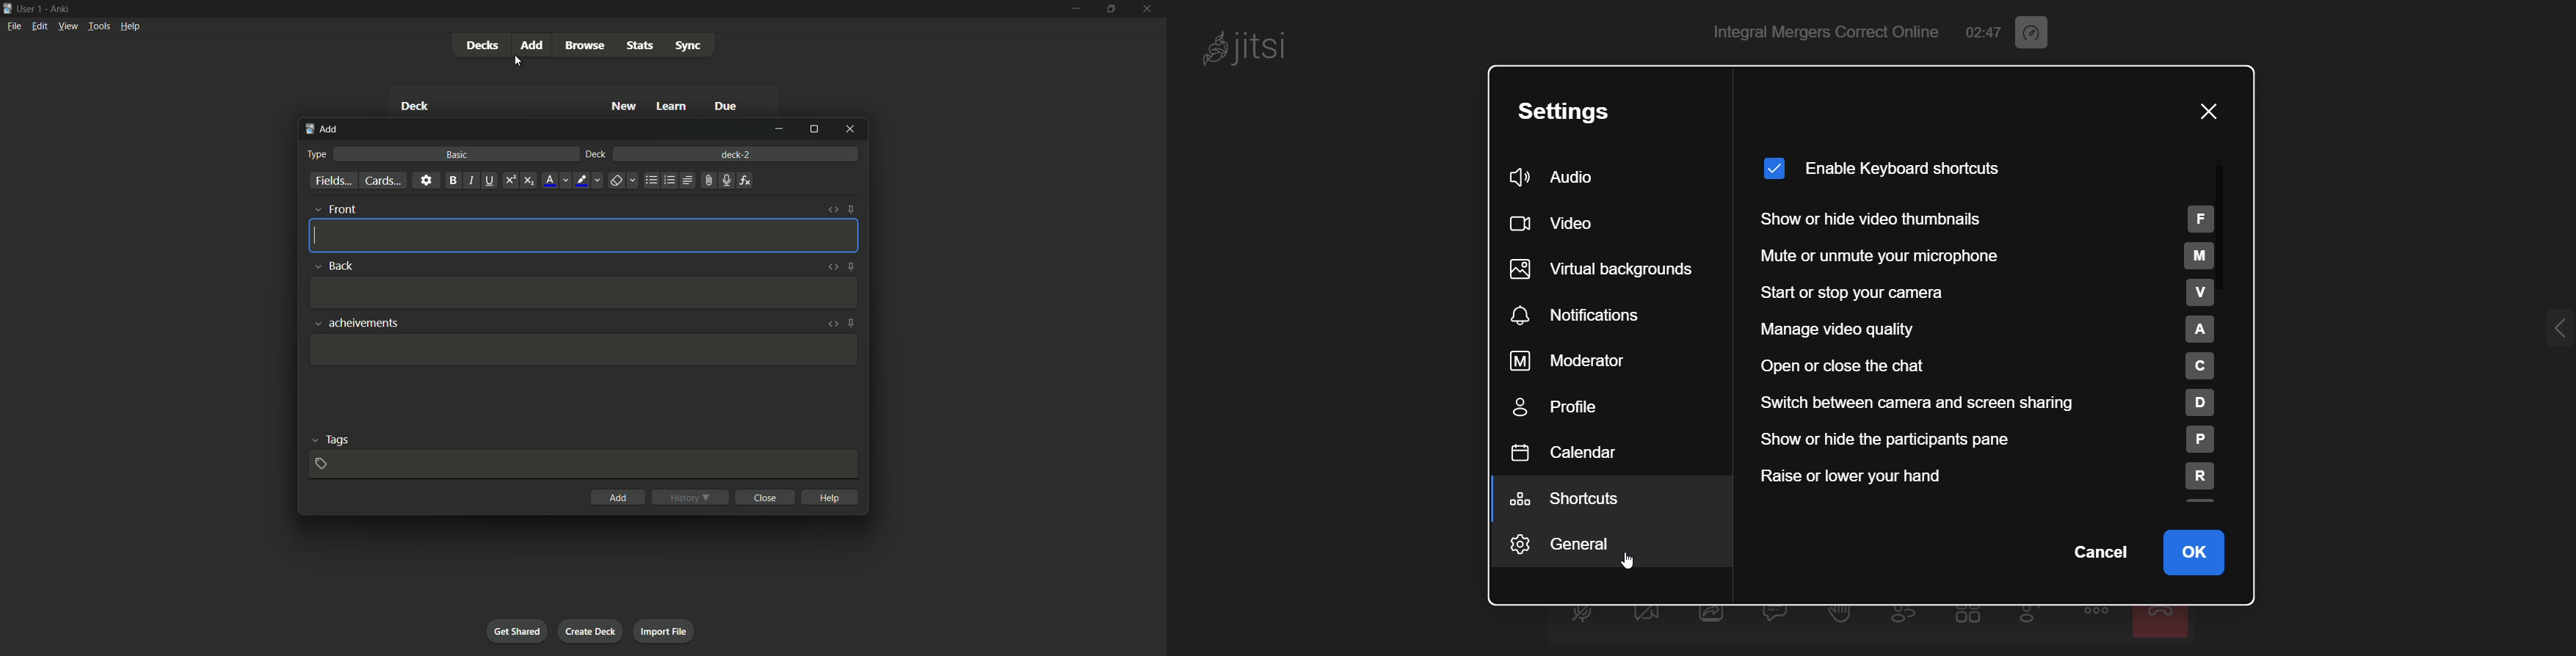 The height and width of the screenshot is (672, 2576). Describe the element at coordinates (314, 237) in the screenshot. I see `cursor` at that location.